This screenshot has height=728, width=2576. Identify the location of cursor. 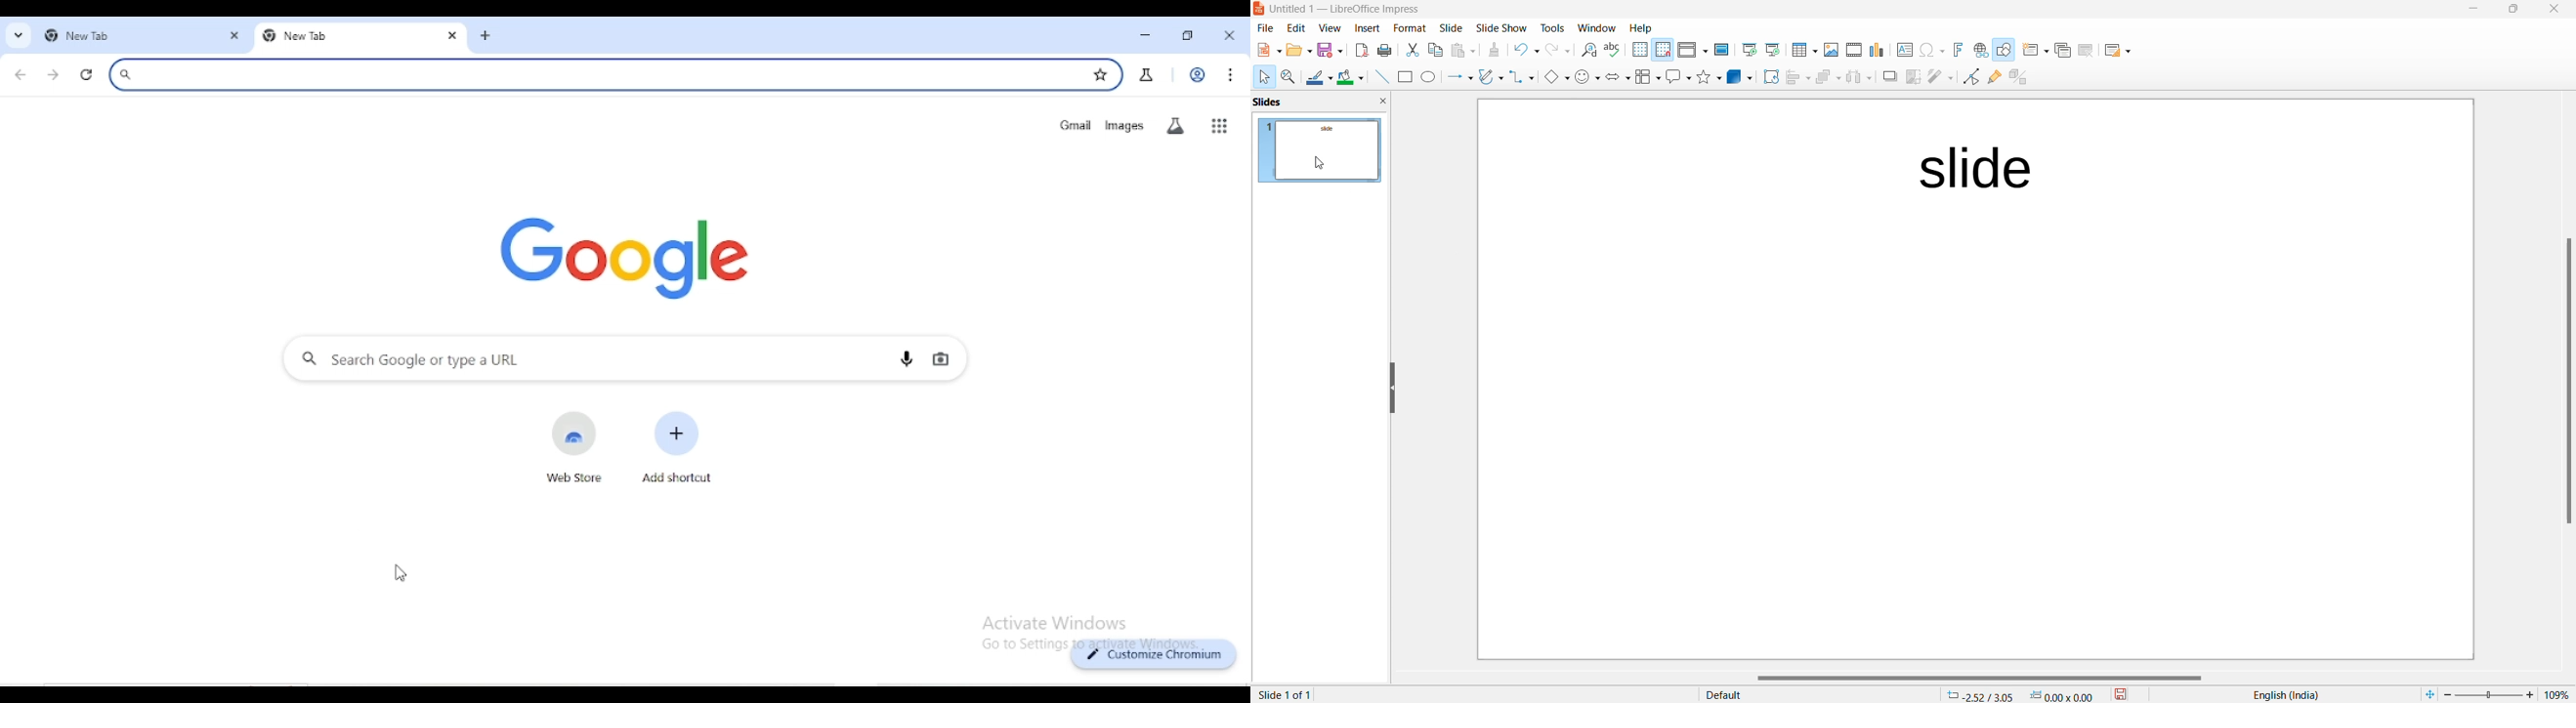
(401, 572).